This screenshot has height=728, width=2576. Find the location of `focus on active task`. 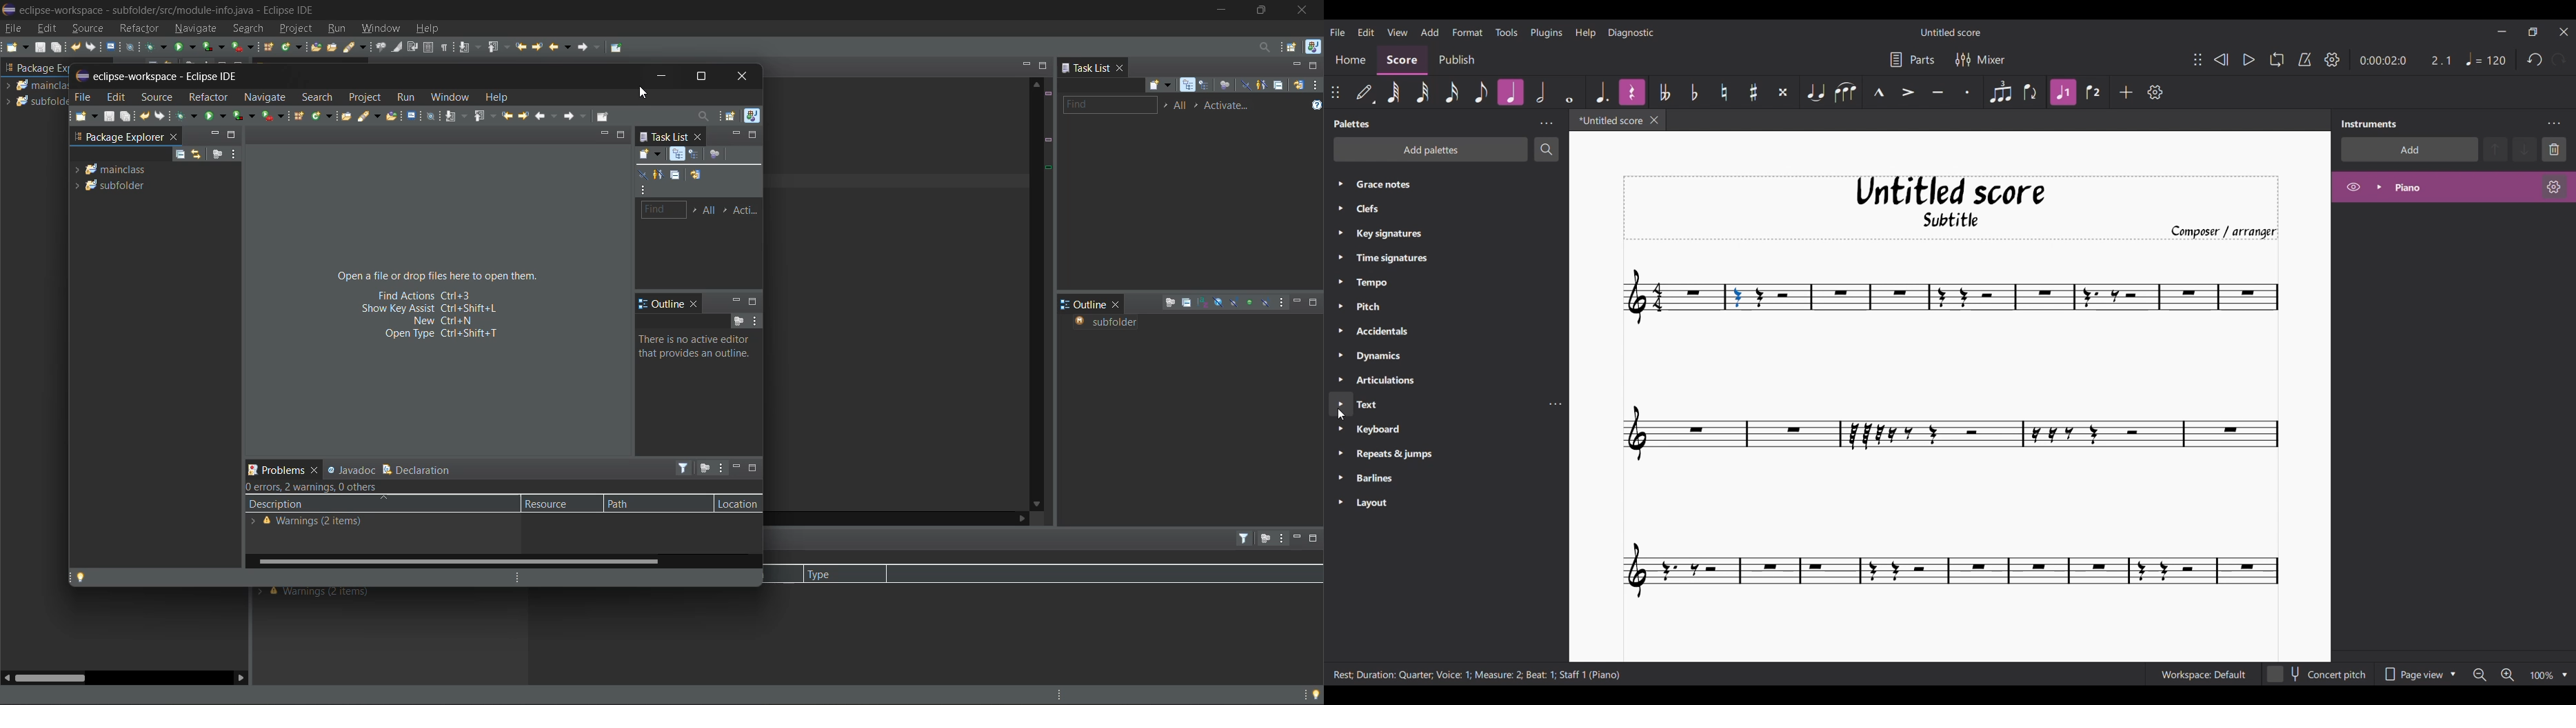

focus on active task is located at coordinates (1265, 537).